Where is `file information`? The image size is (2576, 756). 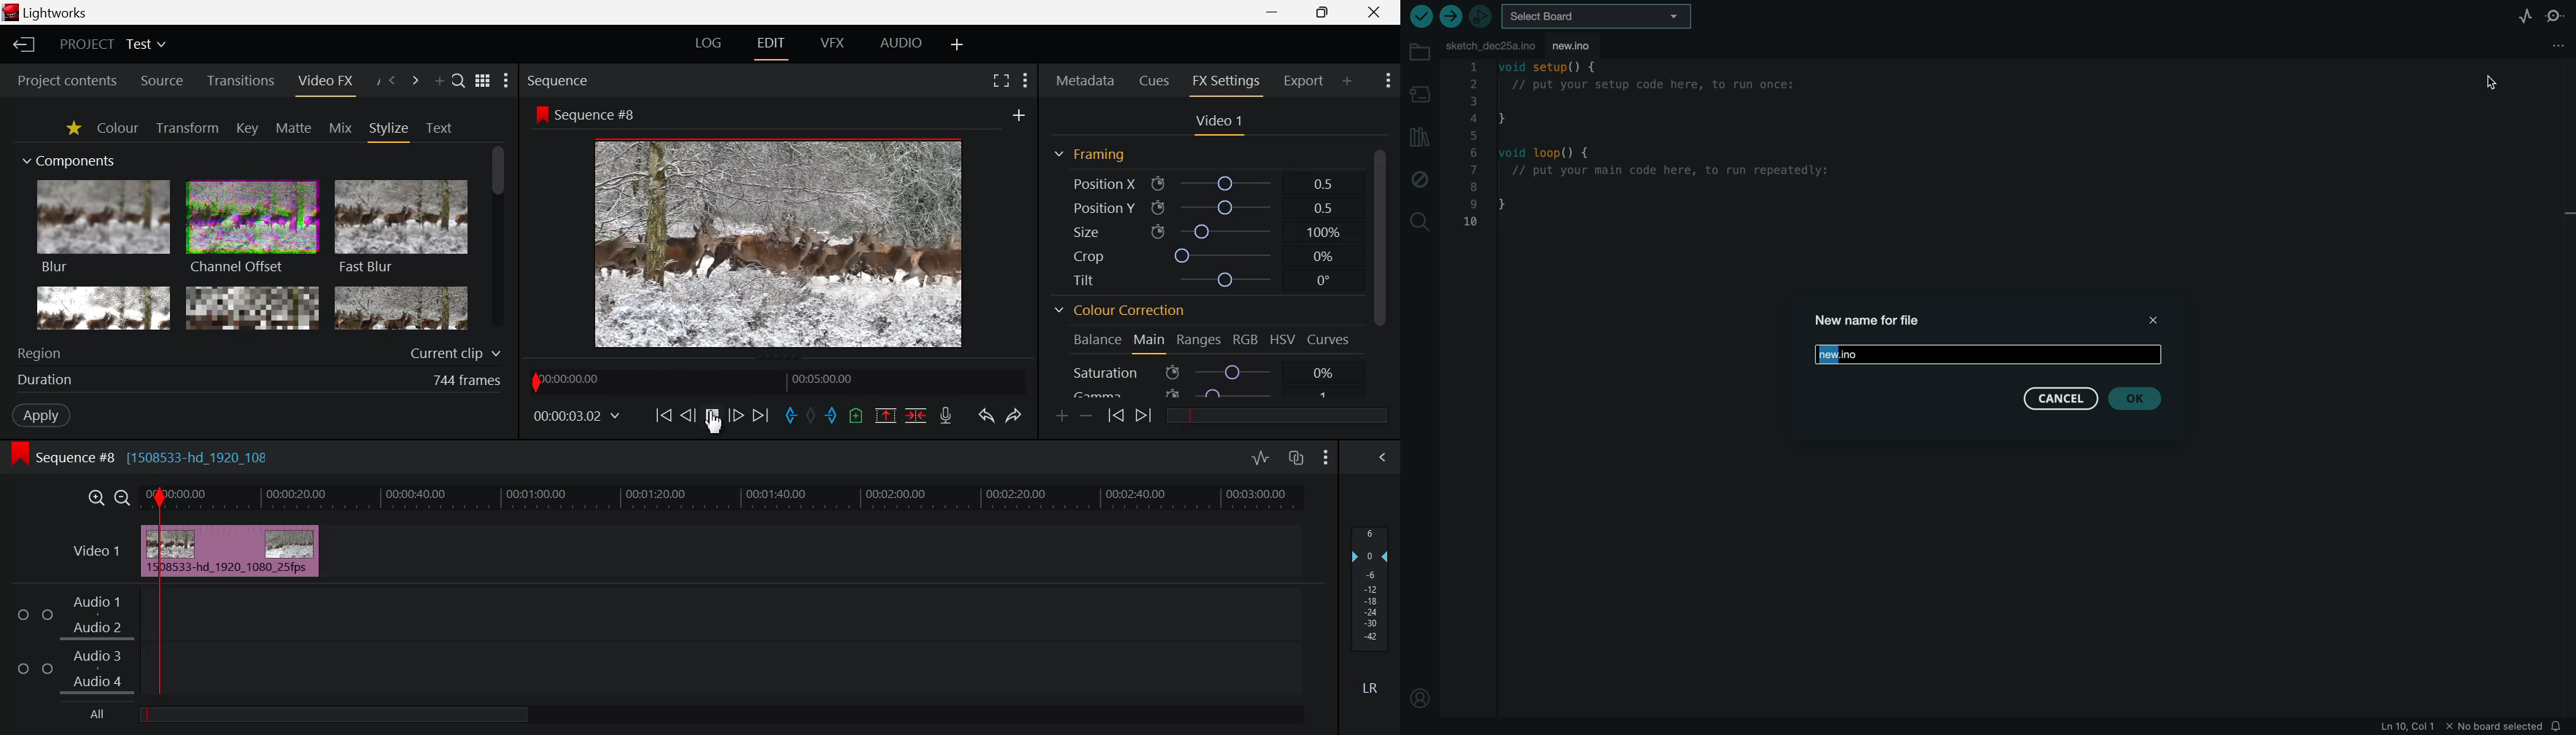 file information is located at coordinates (2463, 728).